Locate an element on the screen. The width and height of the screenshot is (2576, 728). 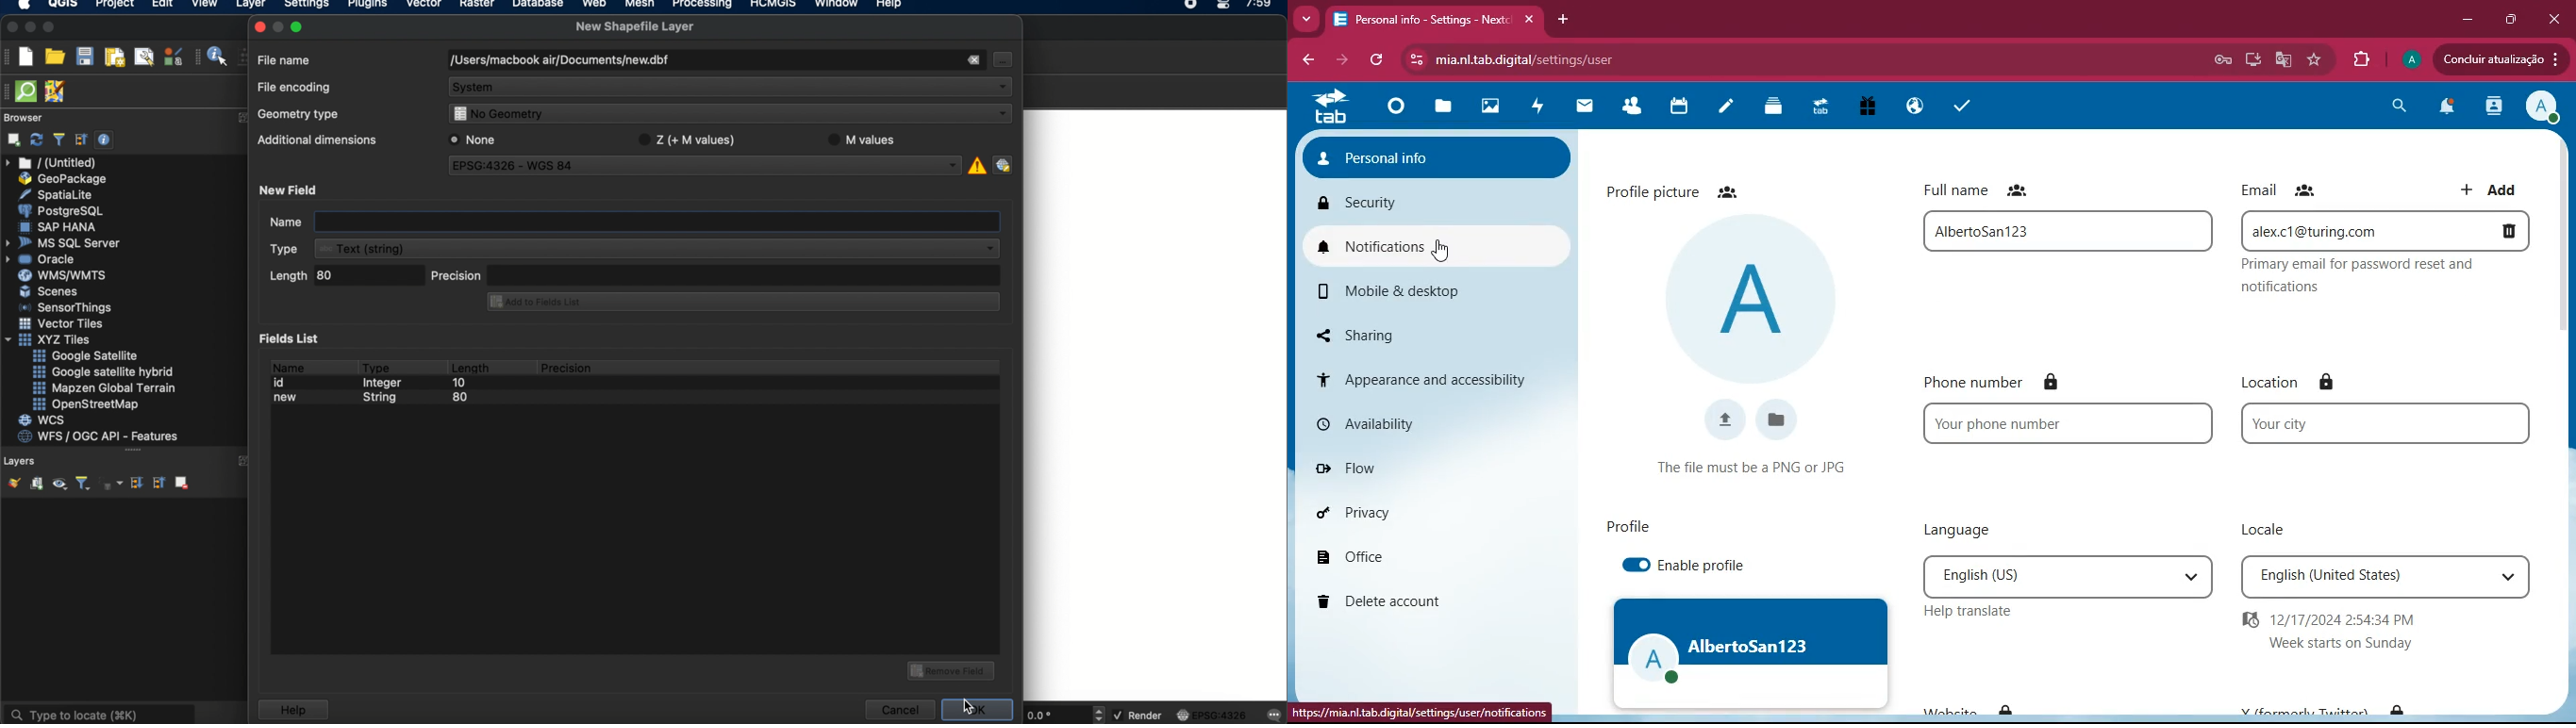
M values is located at coordinates (868, 139).